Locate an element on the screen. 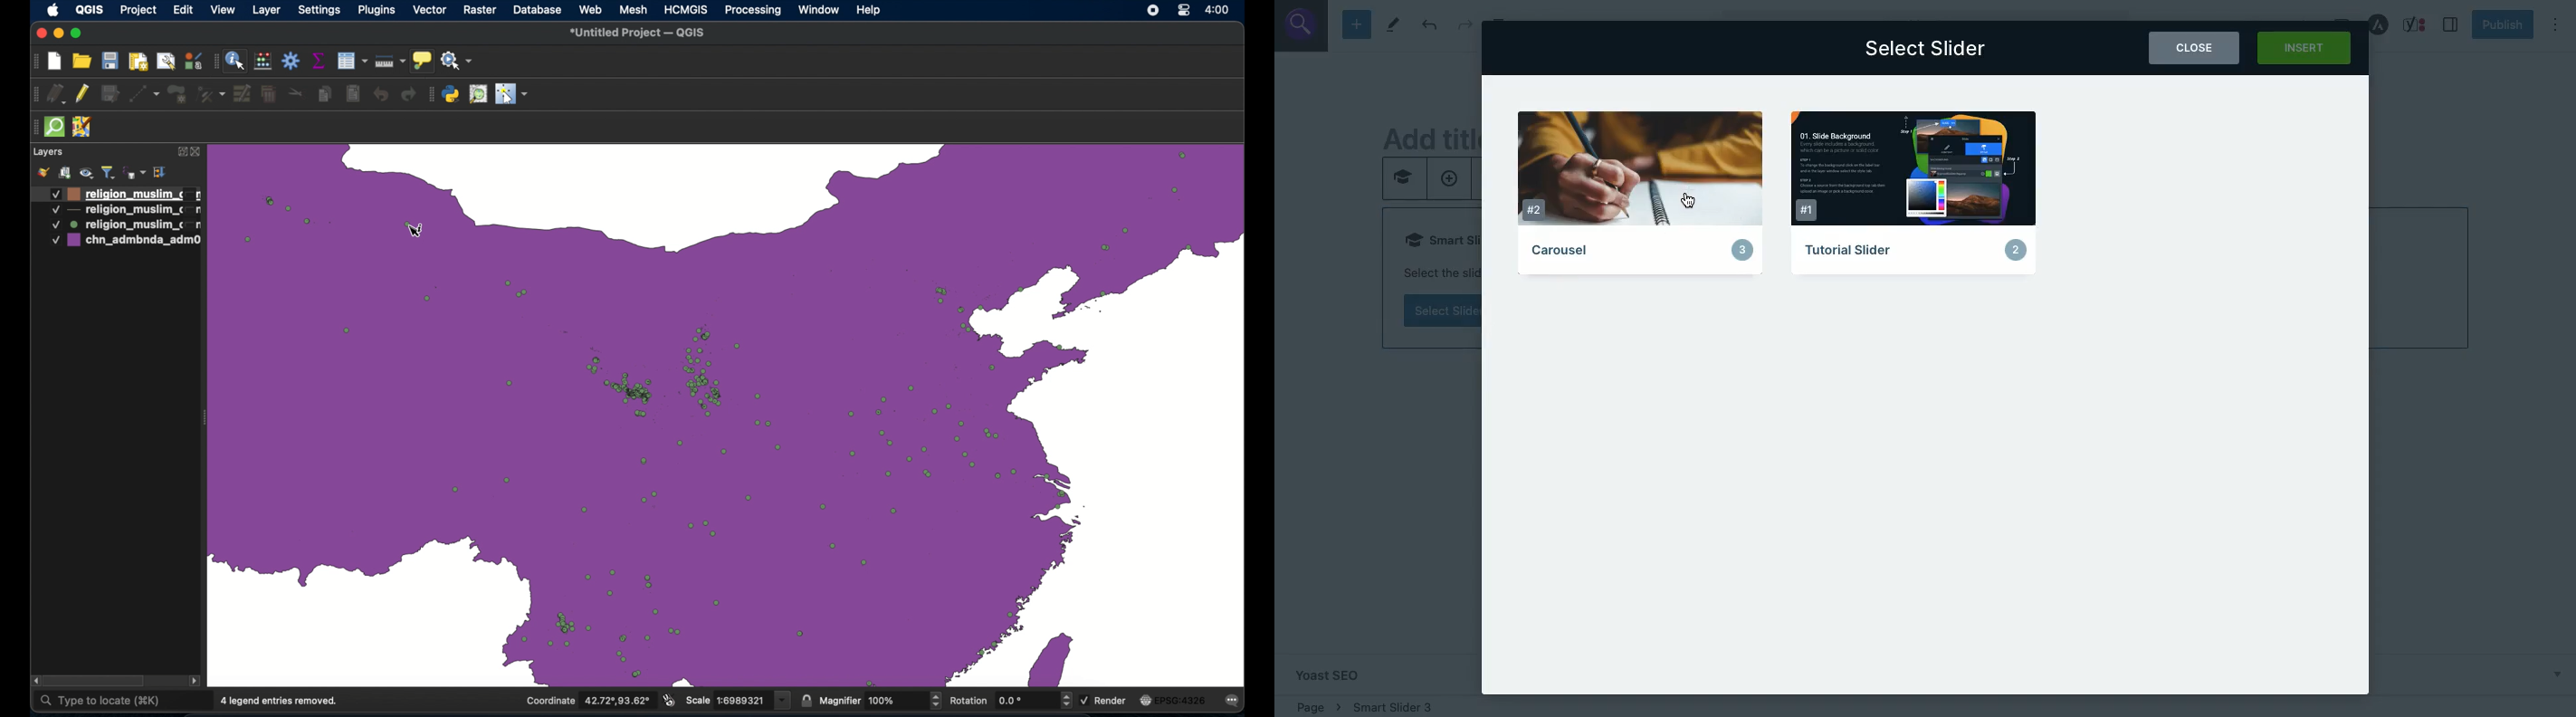 The width and height of the screenshot is (2576, 728). search is located at coordinates (1302, 24).